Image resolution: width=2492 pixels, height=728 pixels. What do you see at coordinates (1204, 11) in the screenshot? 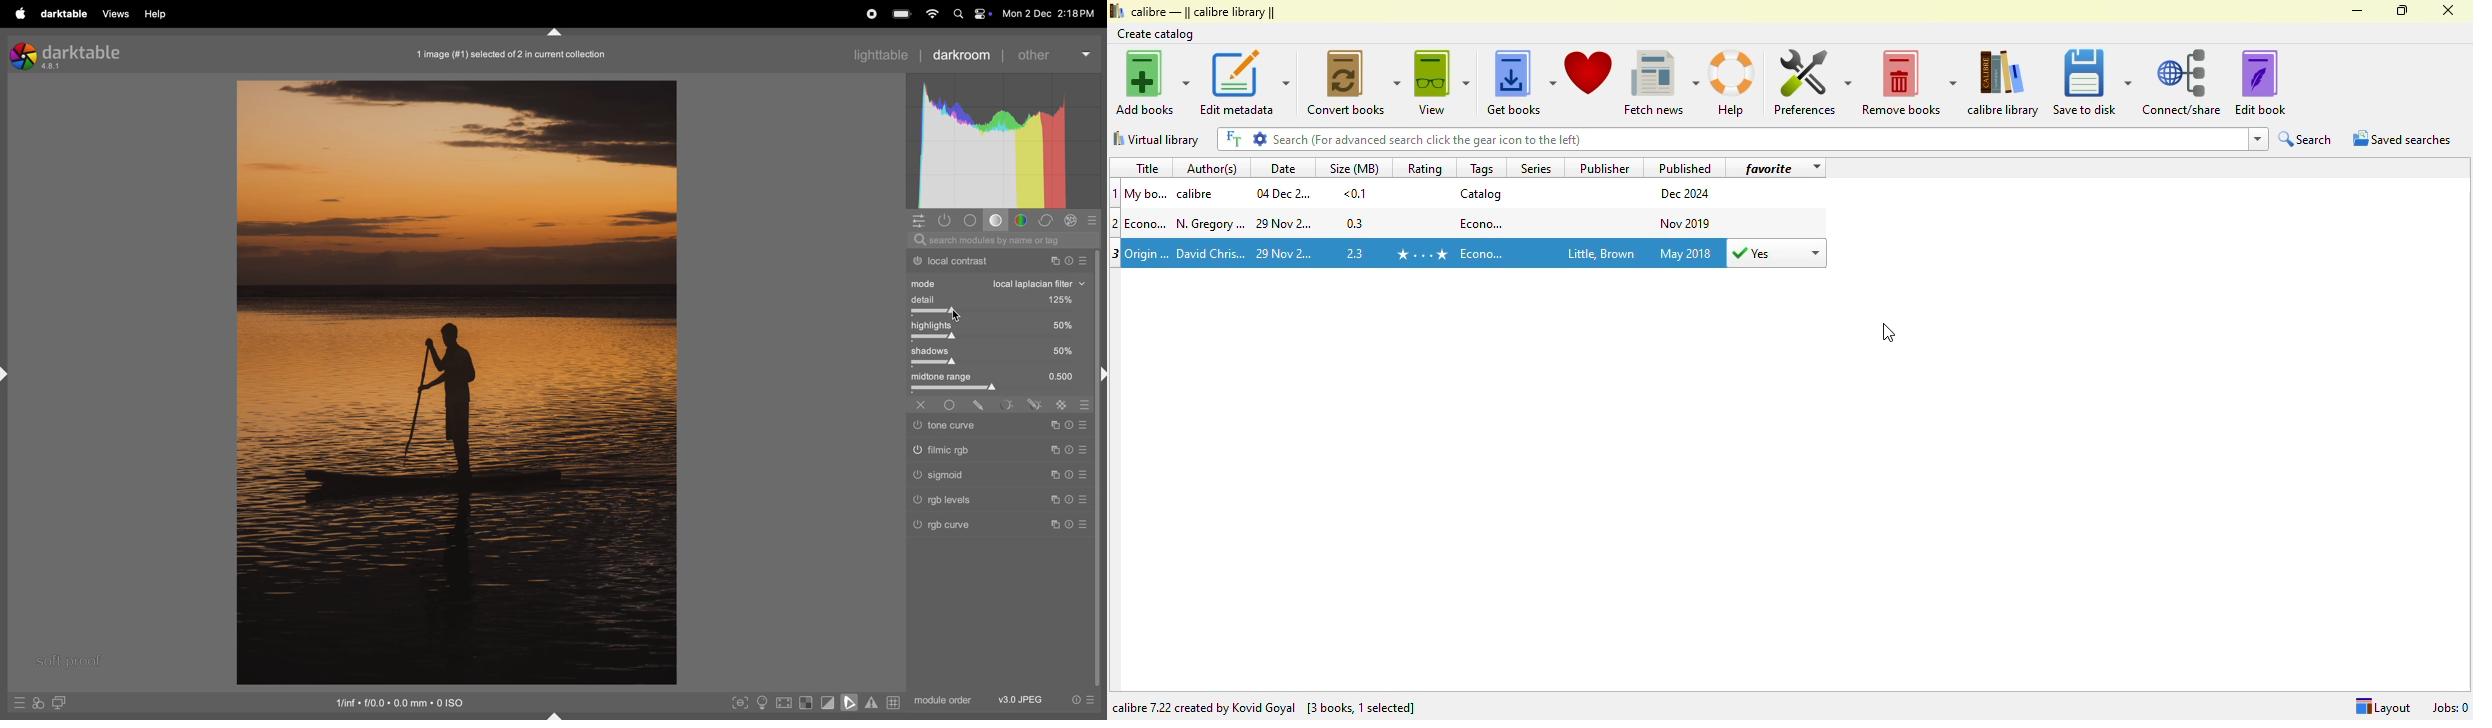
I see `calibre library` at bounding box center [1204, 11].